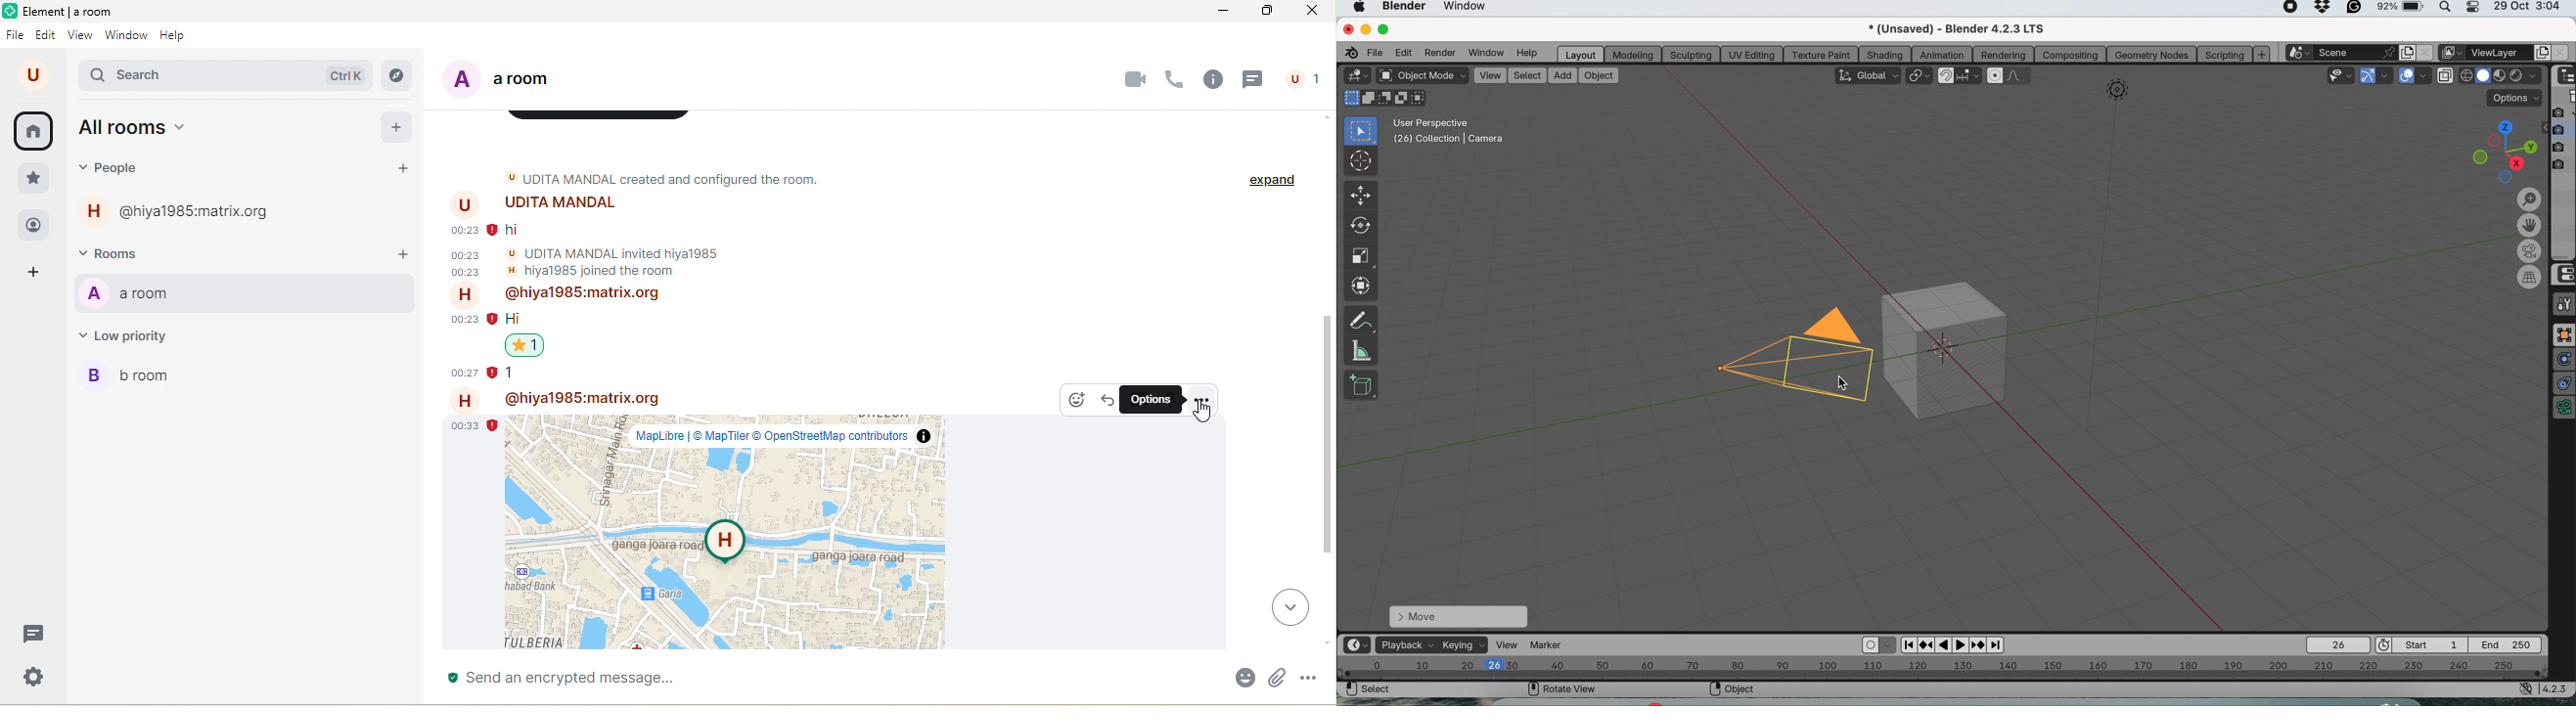 This screenshot has width=2576, height=728. What do you see at coordinates (514, 319) in the screenshot?
I see `text message: "Hi"` at bounding box center [514, 319].